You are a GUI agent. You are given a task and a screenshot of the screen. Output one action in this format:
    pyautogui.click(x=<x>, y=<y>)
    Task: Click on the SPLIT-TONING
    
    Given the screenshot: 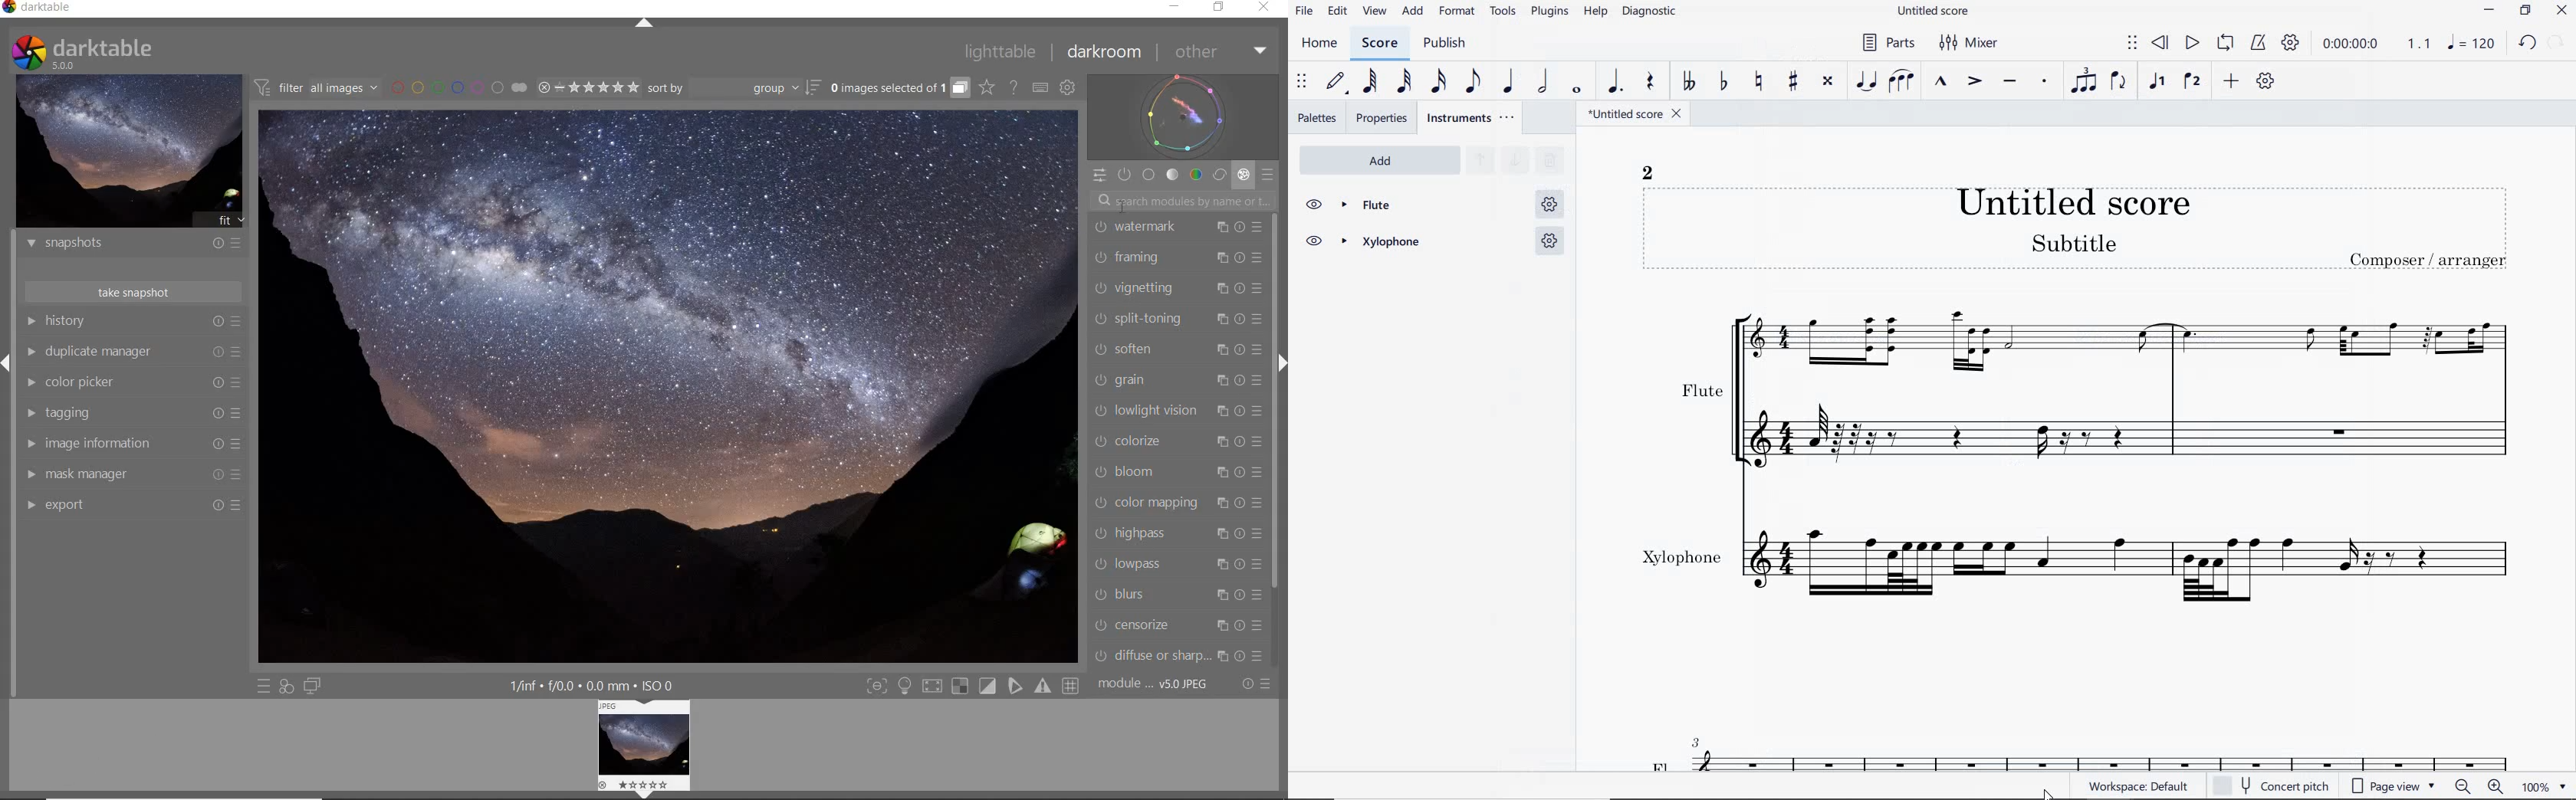 What is the action you would take?
    pyautogui.click(x=1139, y=320)
    